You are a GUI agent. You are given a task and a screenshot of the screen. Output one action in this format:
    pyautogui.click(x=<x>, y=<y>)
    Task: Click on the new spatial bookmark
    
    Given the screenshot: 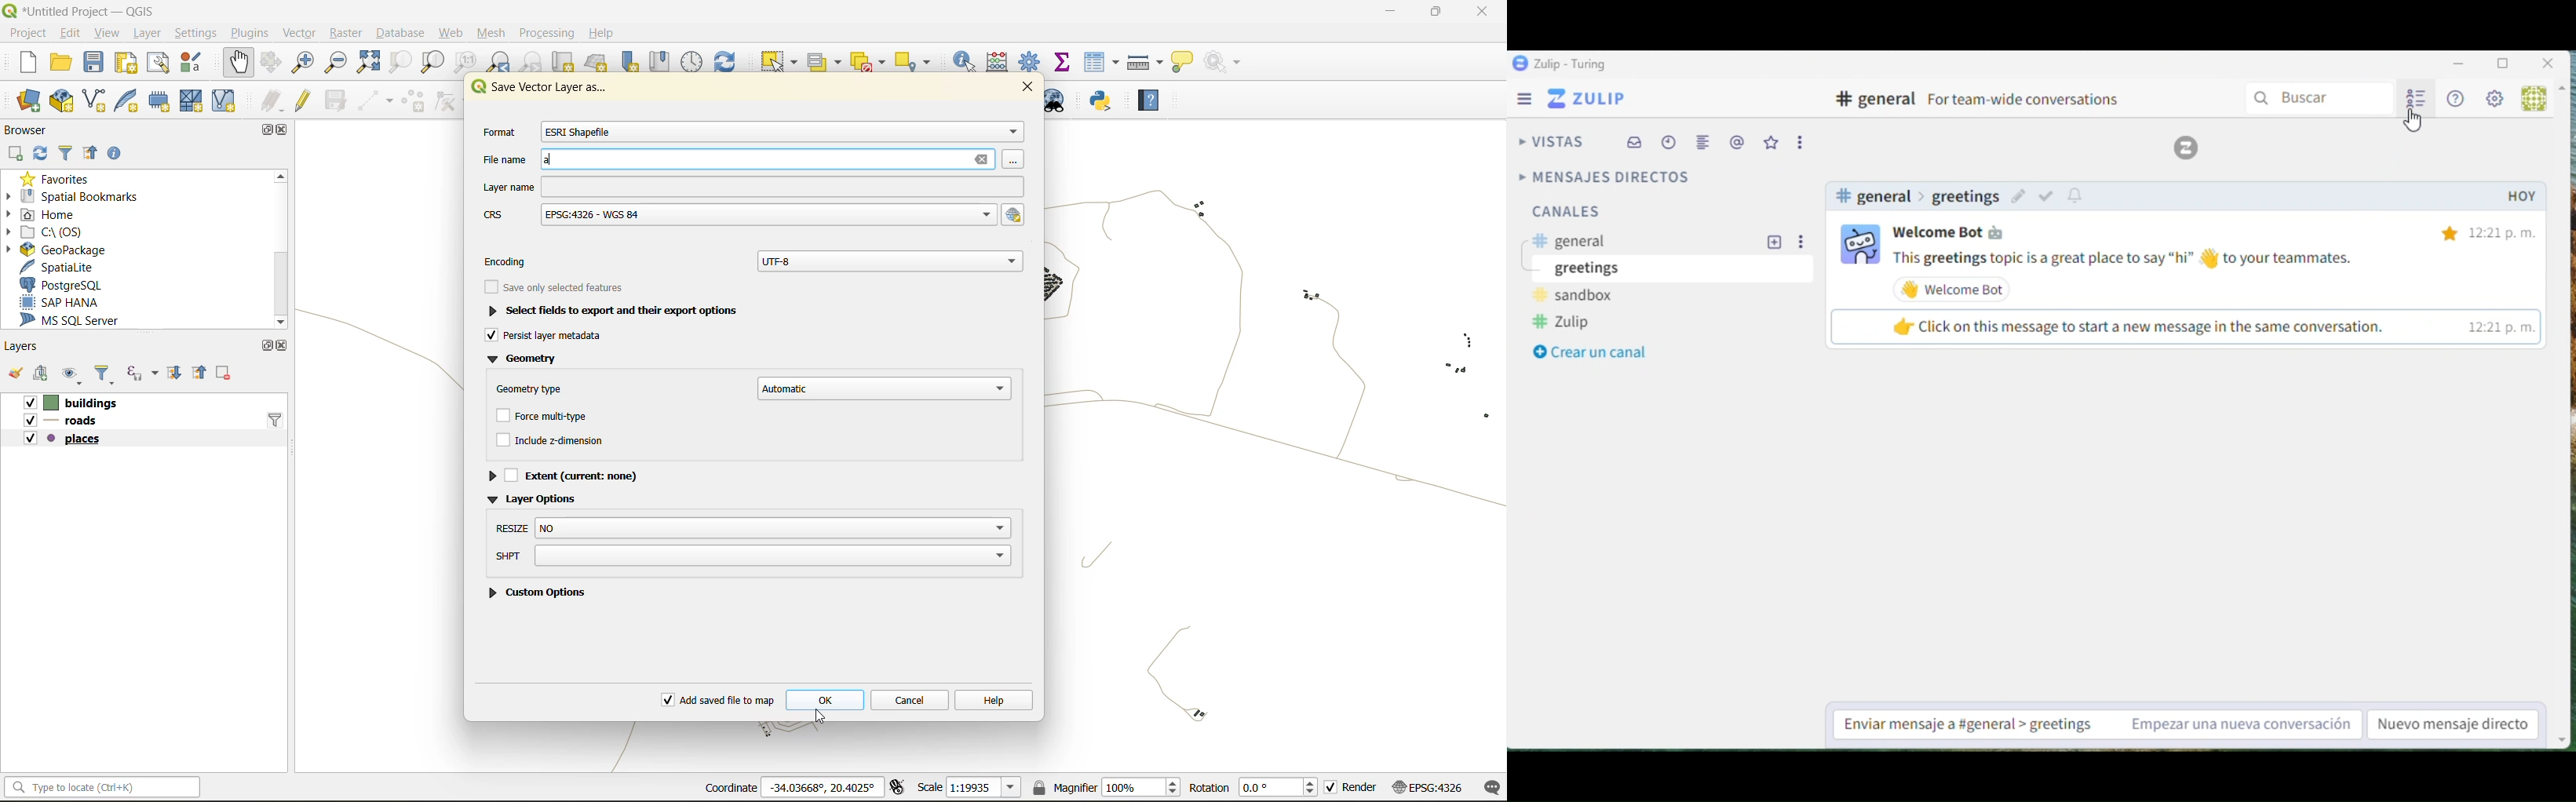 What is the action you would take?
    pyautogui.click(x=635, y=63)
    